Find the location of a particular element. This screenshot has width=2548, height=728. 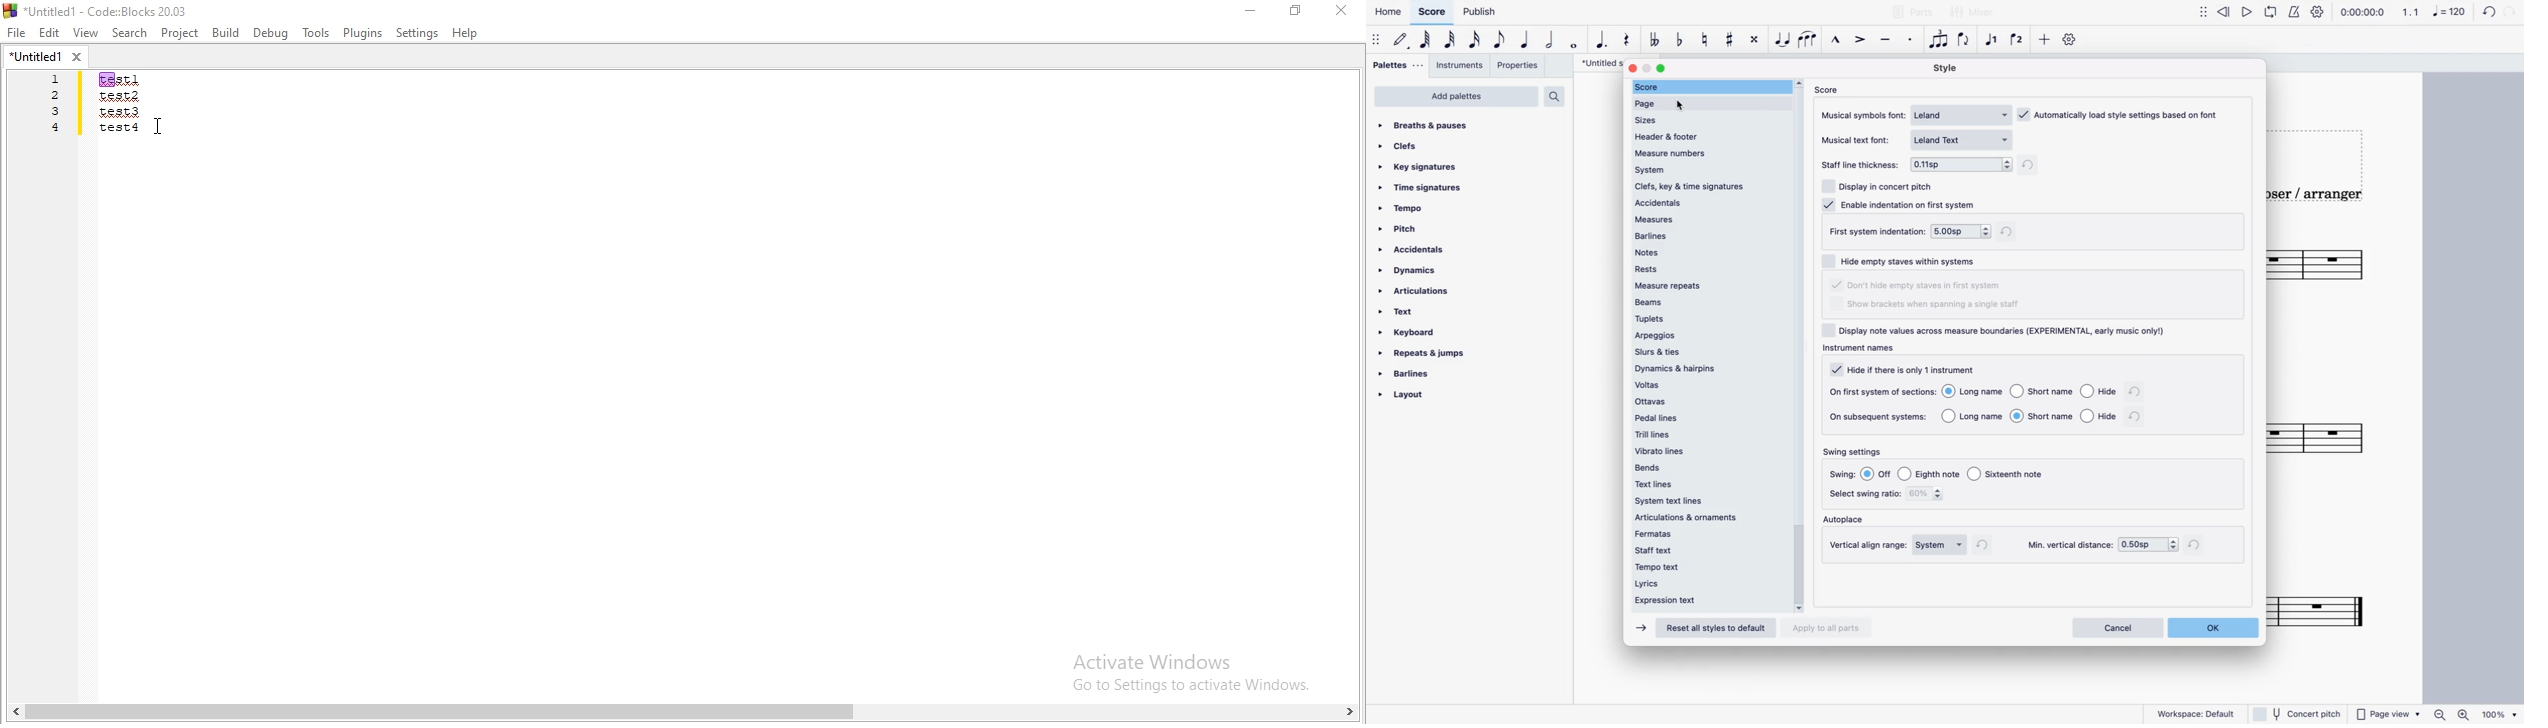

dynamics is located at coordinates (1409, 271).